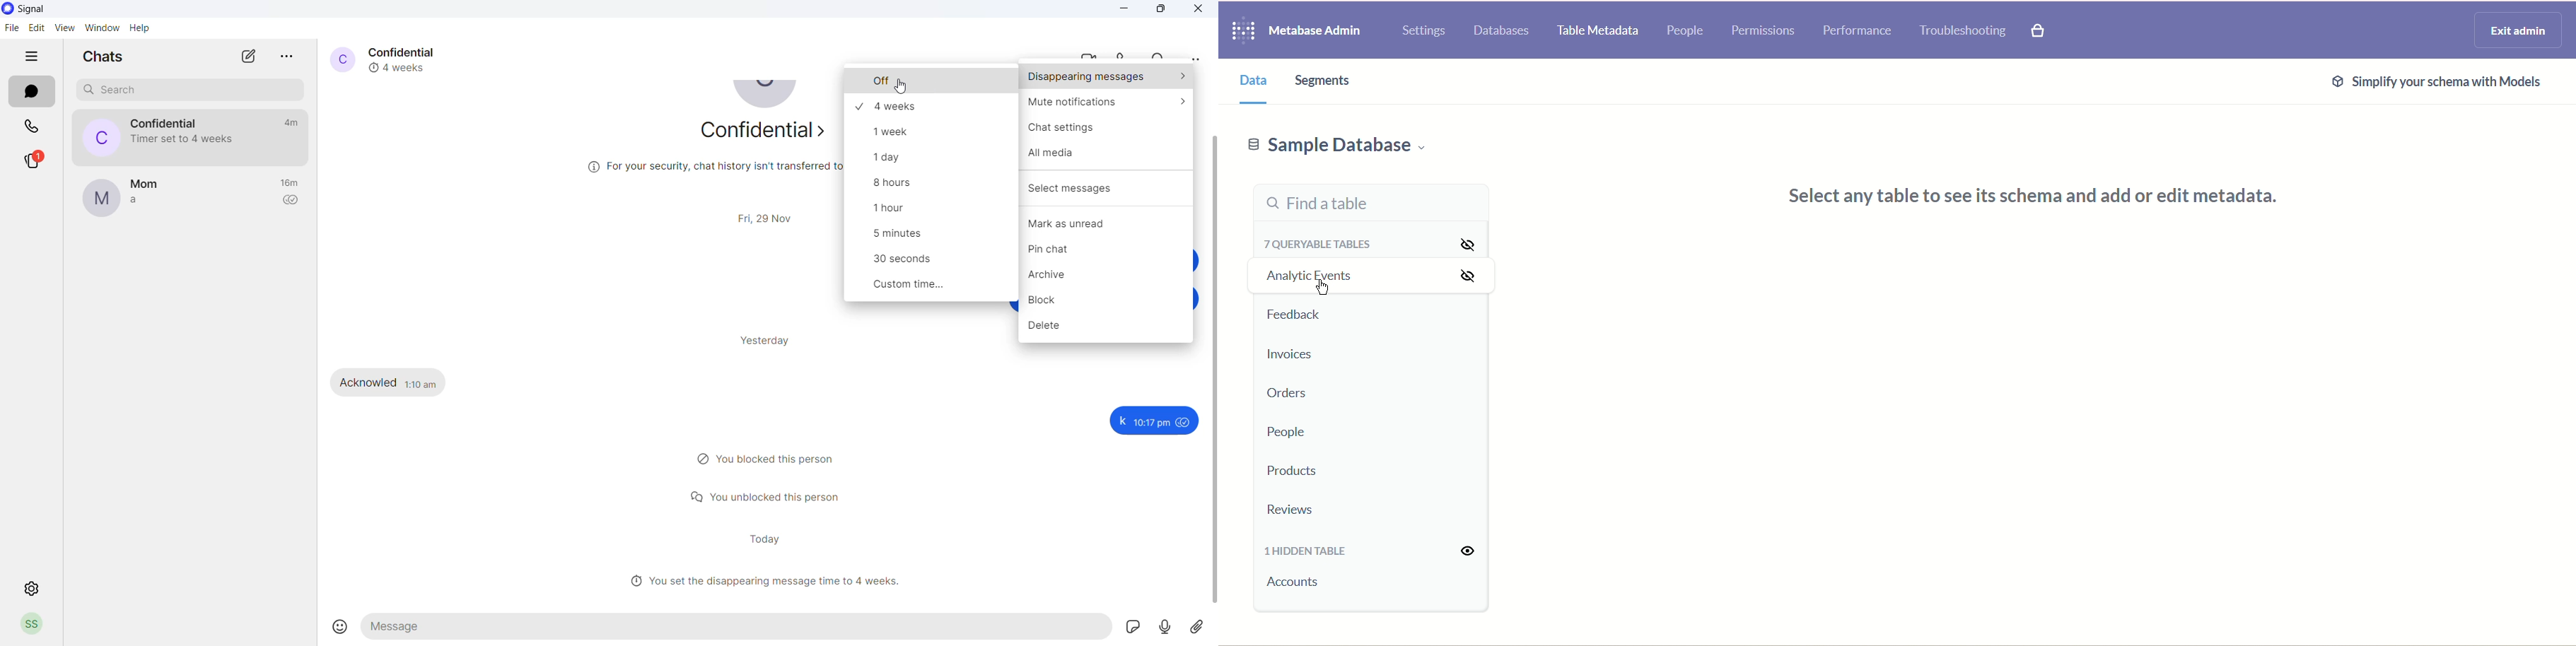 This screenshot has width=2576, height=672. I want to click on edit, so click(34, 28).